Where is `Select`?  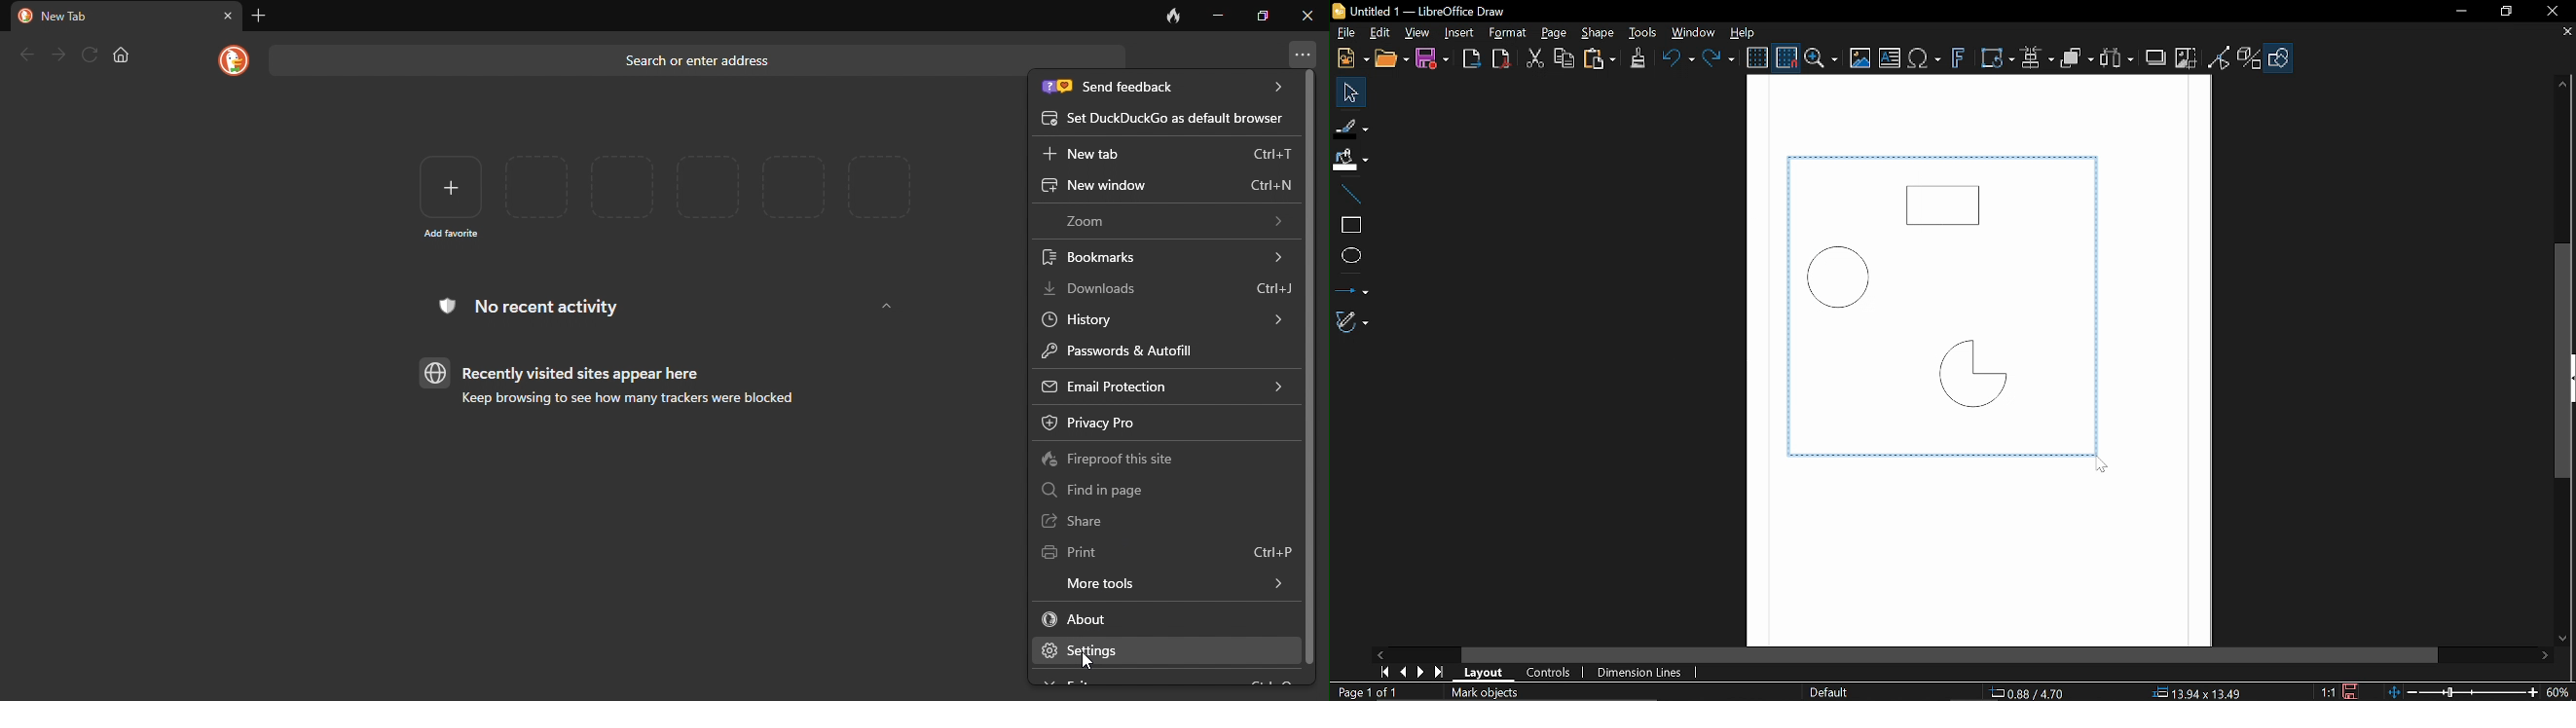 Select is located at coordinates (1348, 92).